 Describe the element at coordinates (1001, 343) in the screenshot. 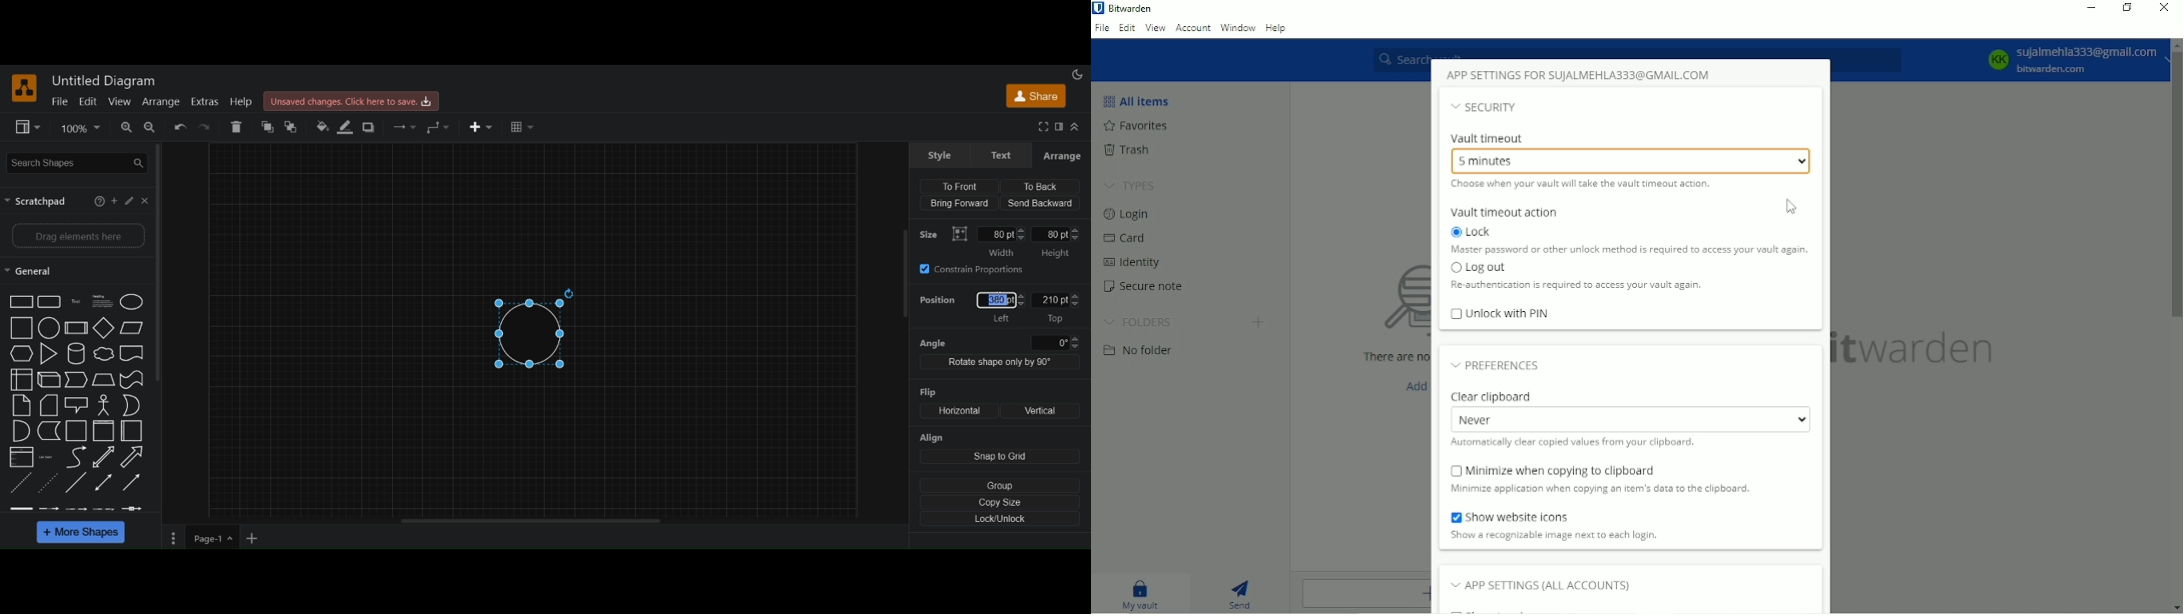

I see `angle` at that location.